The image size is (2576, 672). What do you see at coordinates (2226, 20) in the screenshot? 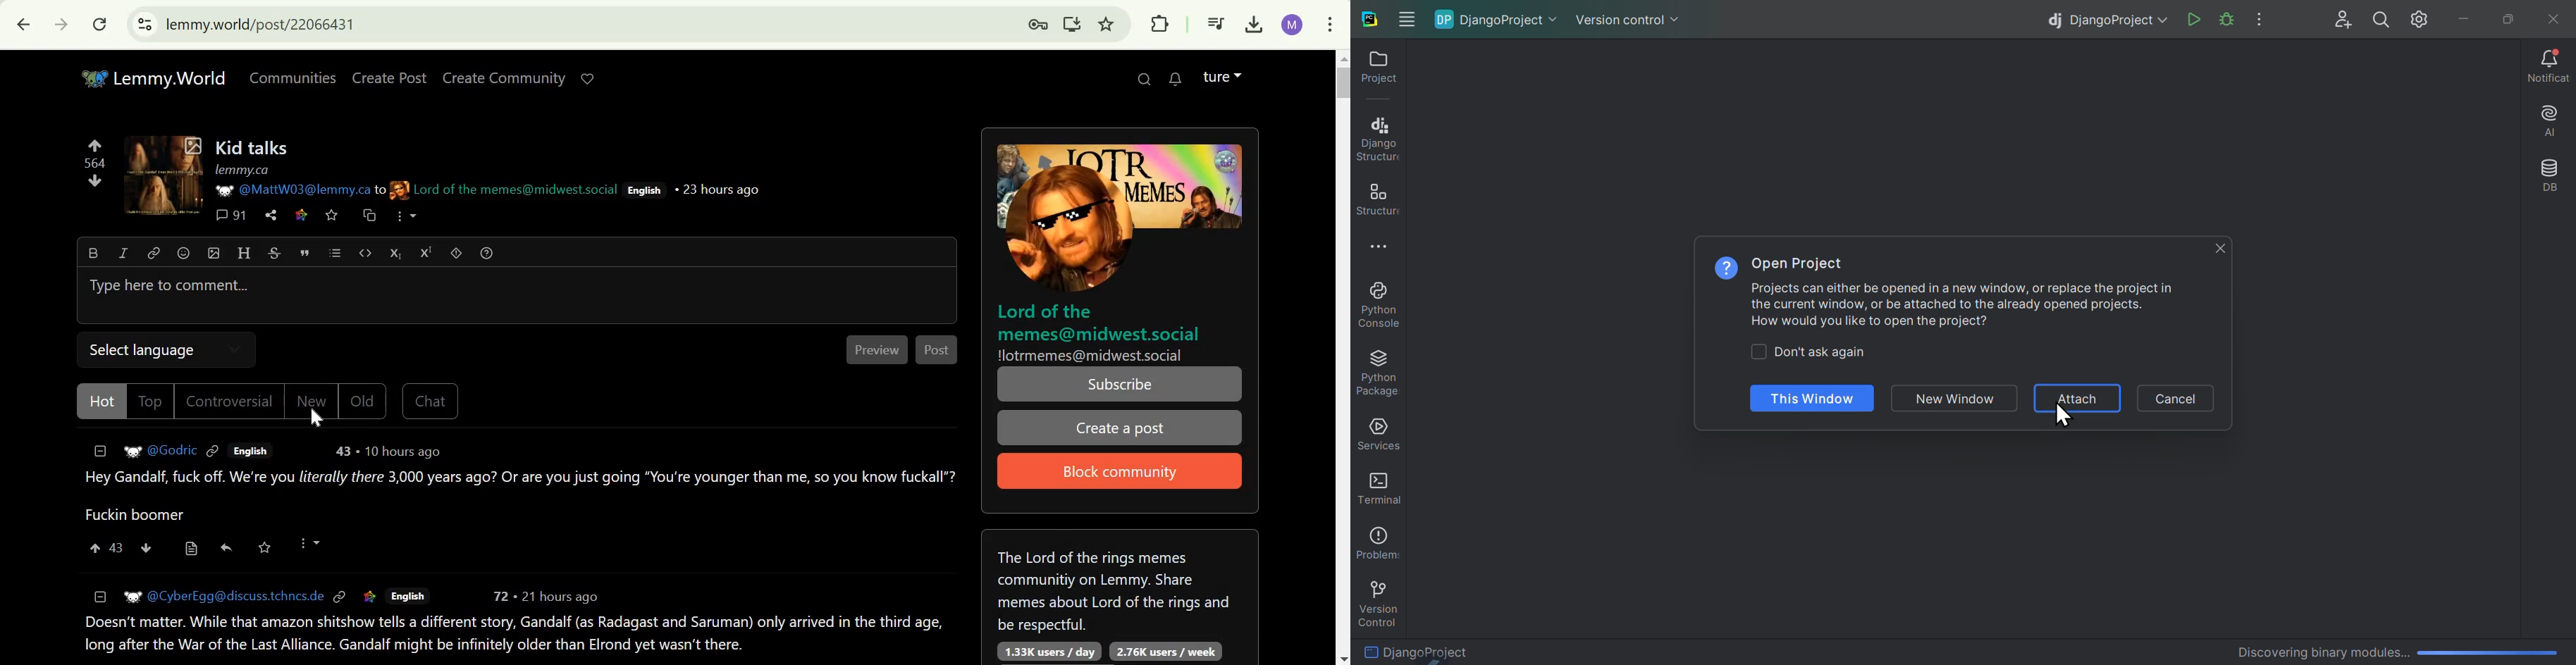
I see `Run project file` at bounding box center [2226, 20].